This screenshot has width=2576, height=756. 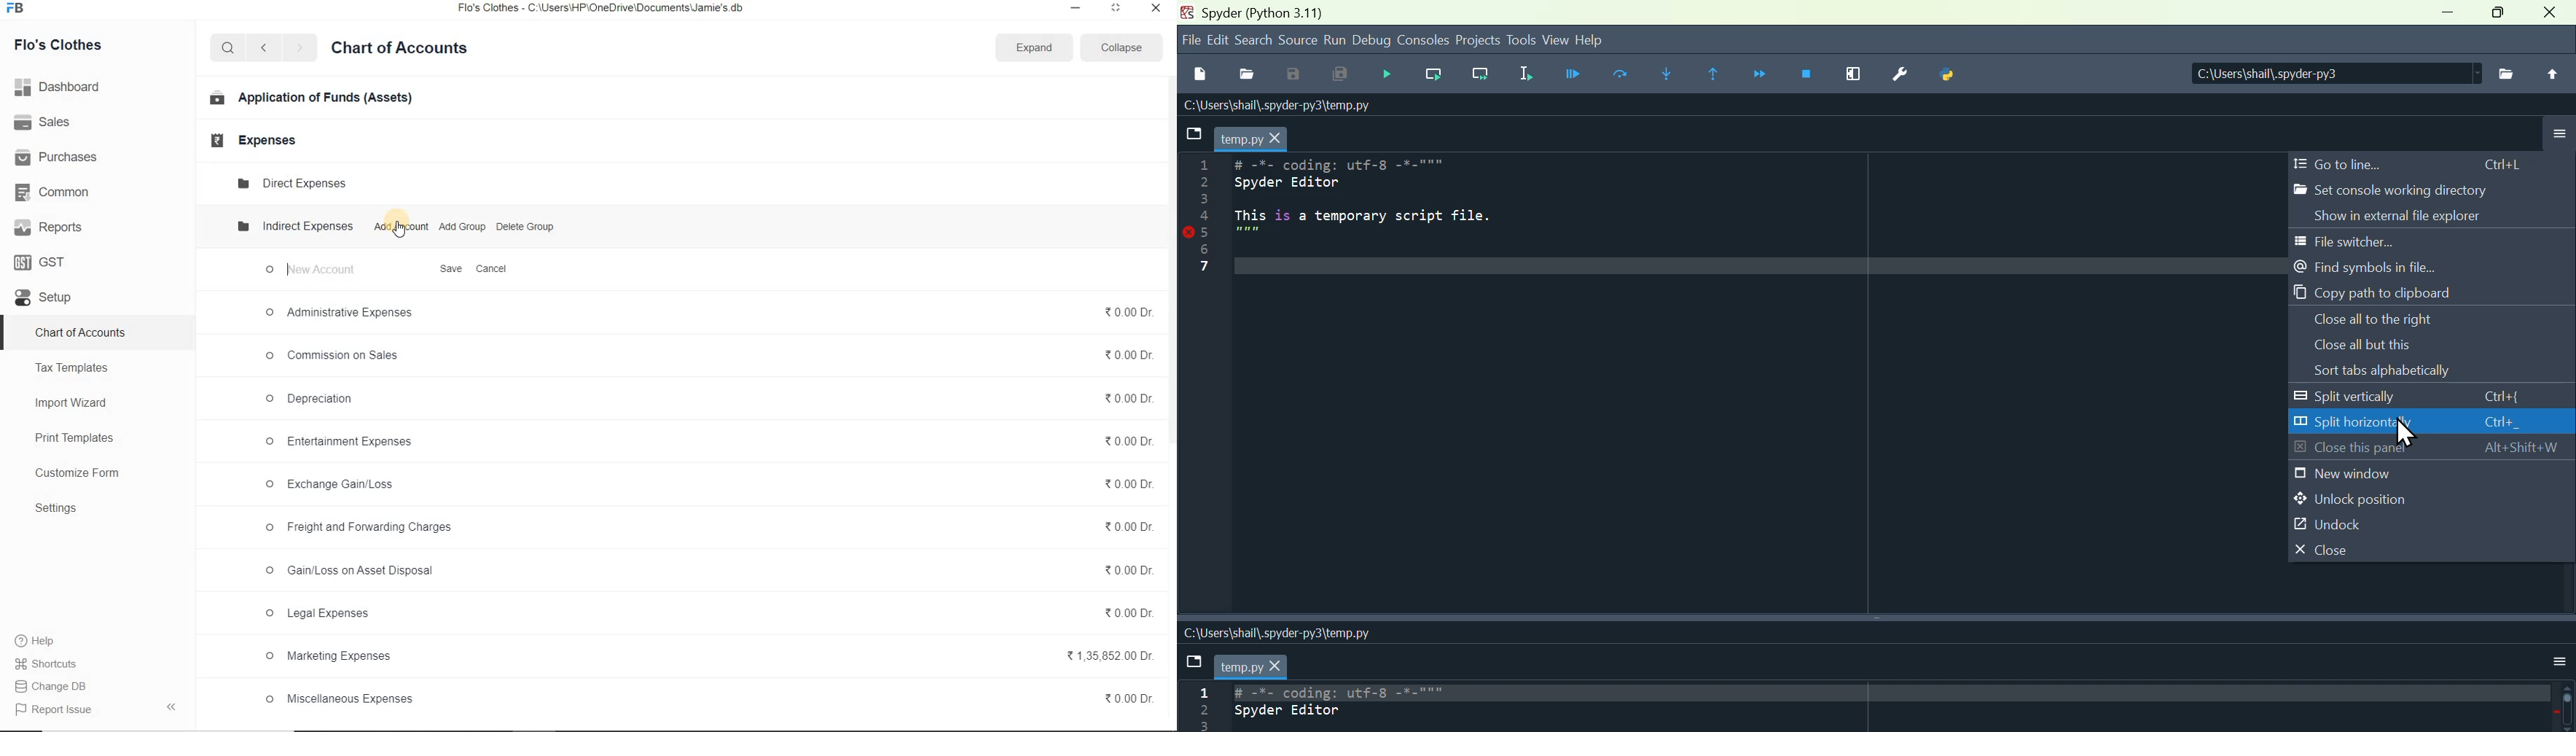 What do you see at coordinates (399, 50) in the screenshot?
I see `Chart of Accounts` at bounding box center [399, 50].